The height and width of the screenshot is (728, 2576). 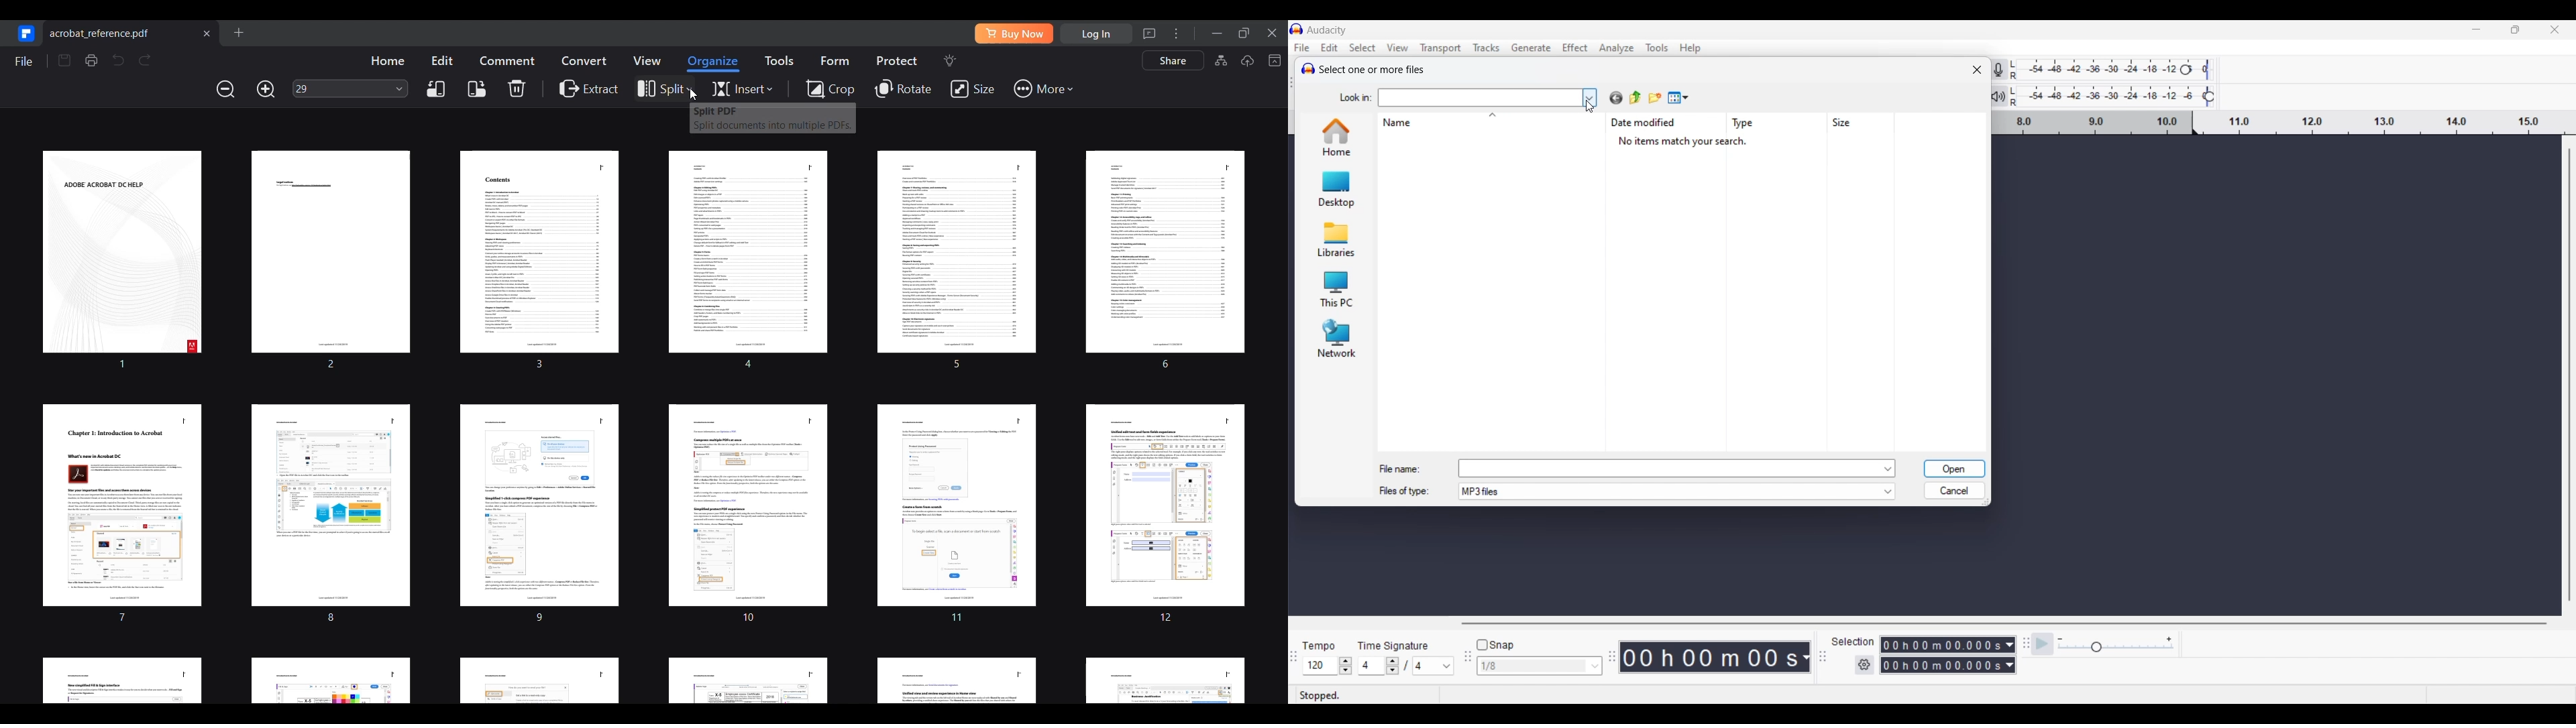 What do you see at coordinates (442, 60) in the screenshot?
I see `Edit` at bounding box center [442, 60].